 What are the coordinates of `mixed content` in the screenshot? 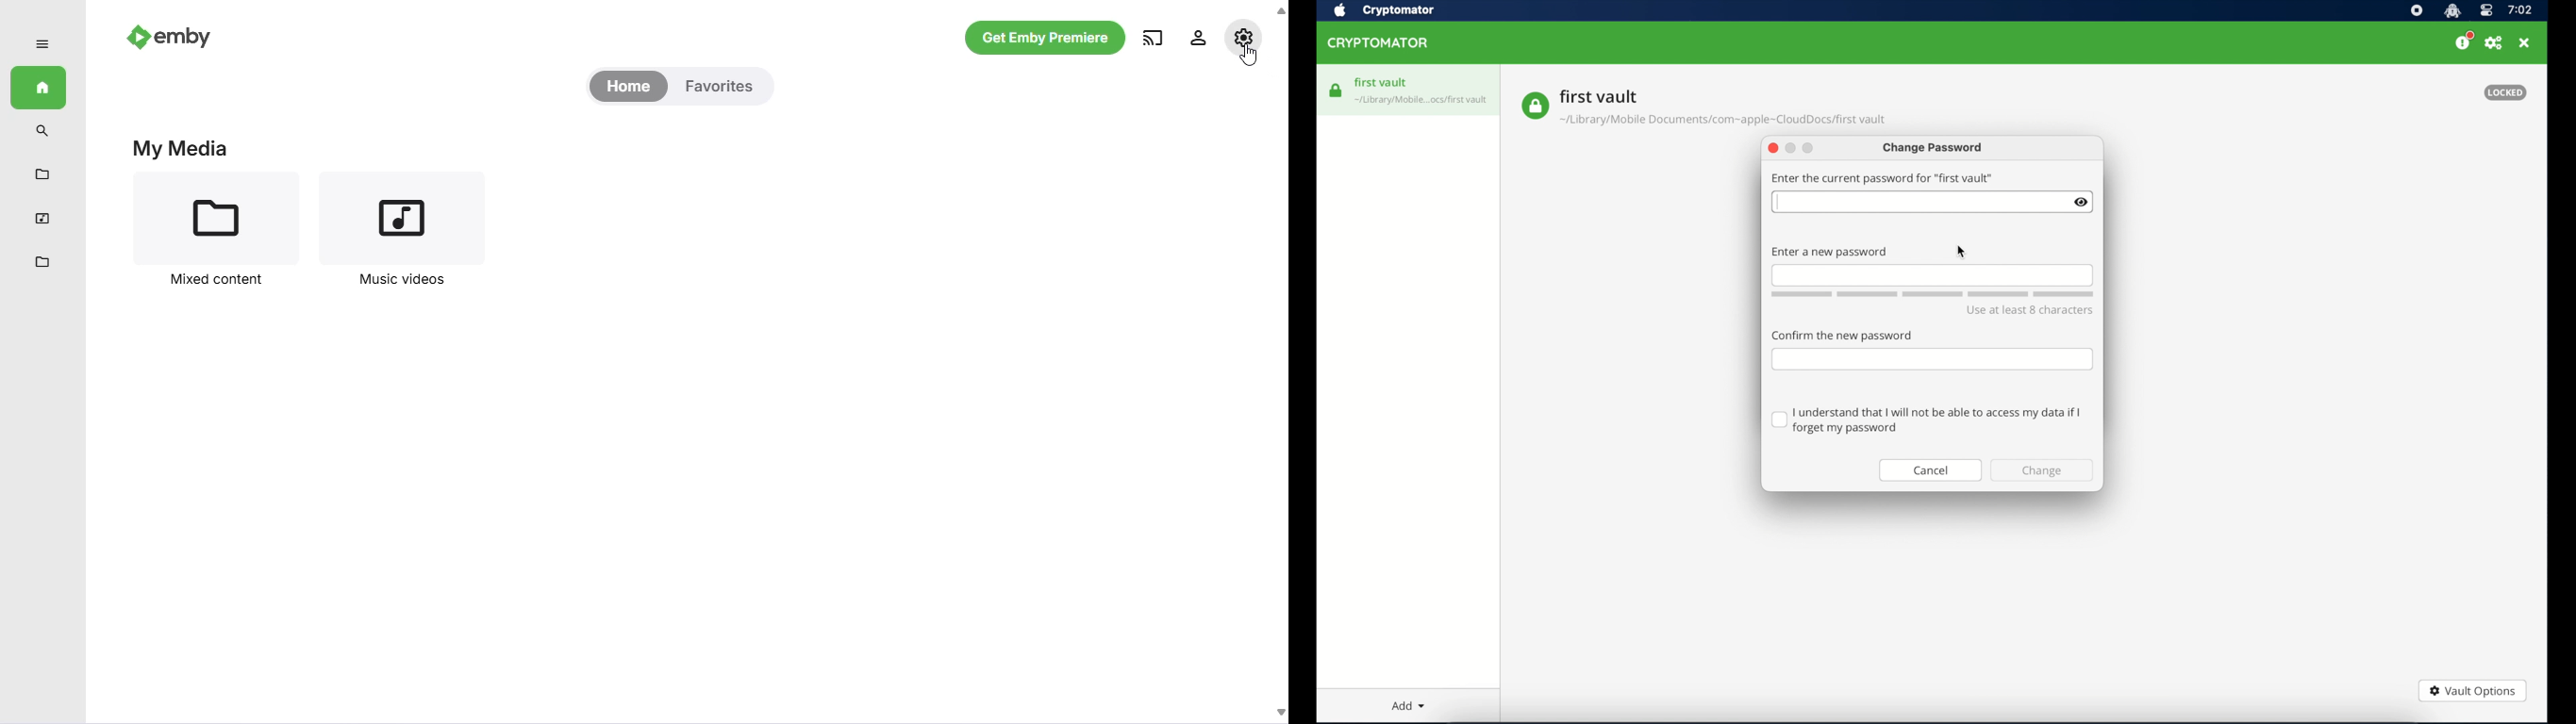 It's located at (42, 263).